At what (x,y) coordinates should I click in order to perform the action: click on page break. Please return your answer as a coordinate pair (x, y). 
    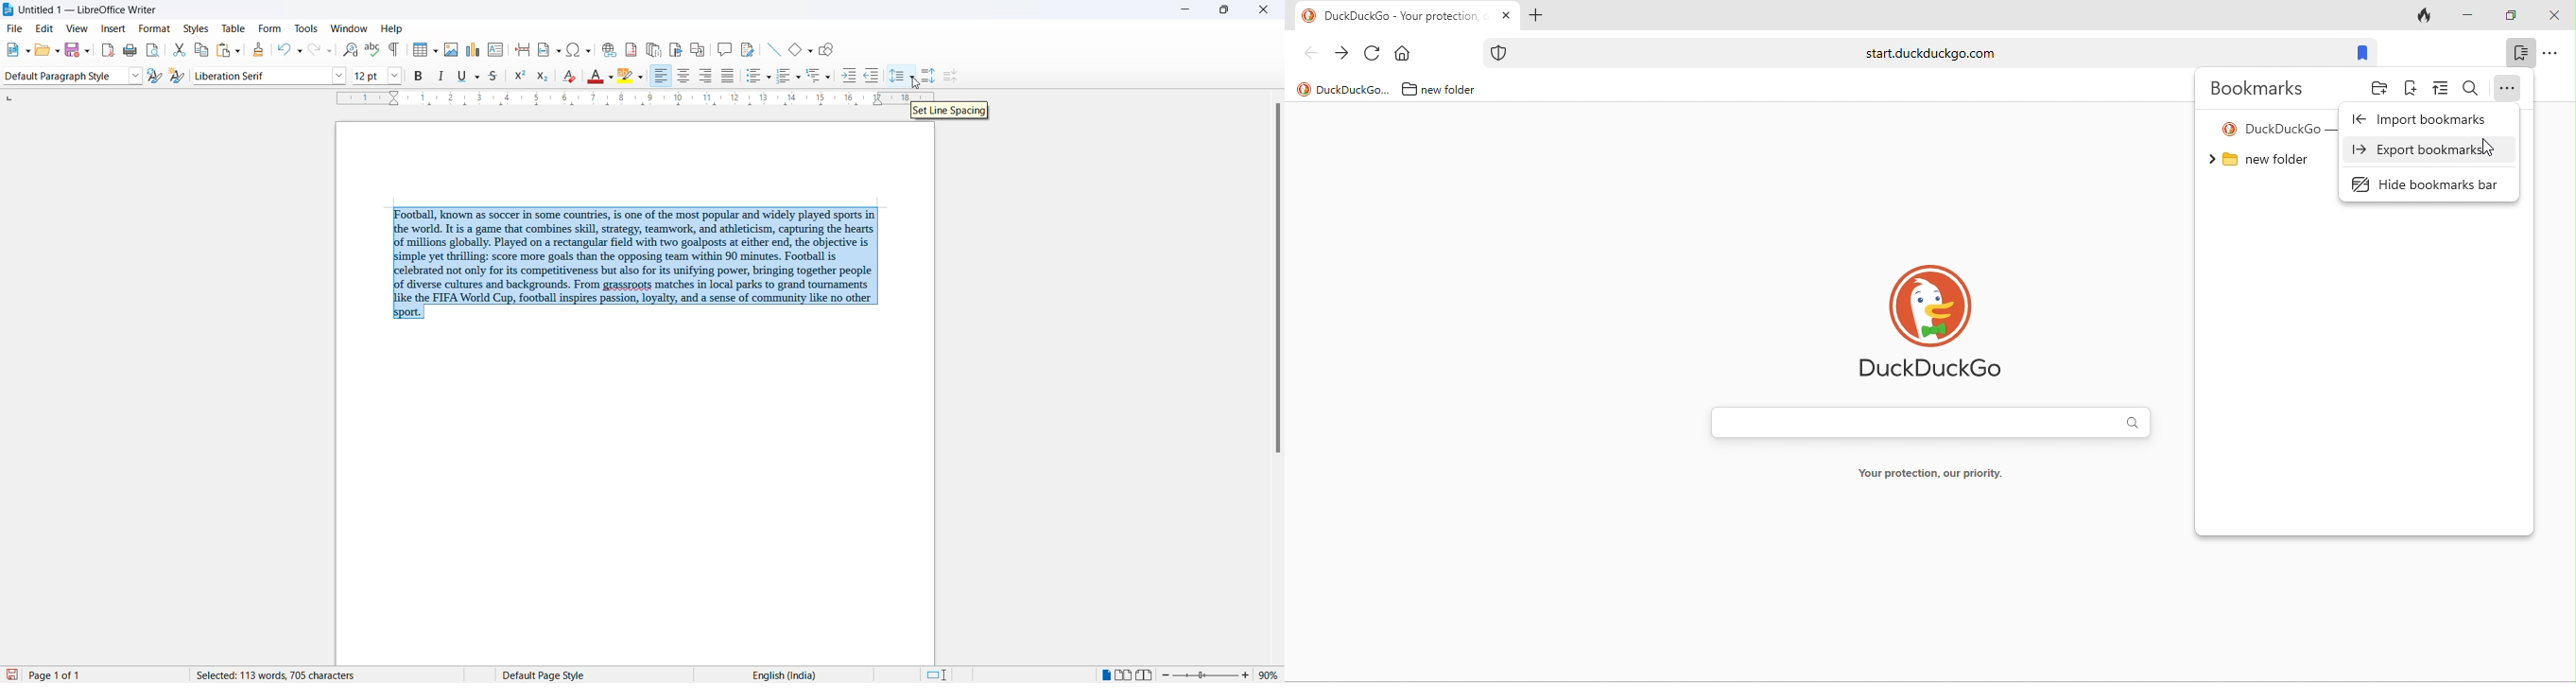
    Looking at the image, I should click on (523, 50).